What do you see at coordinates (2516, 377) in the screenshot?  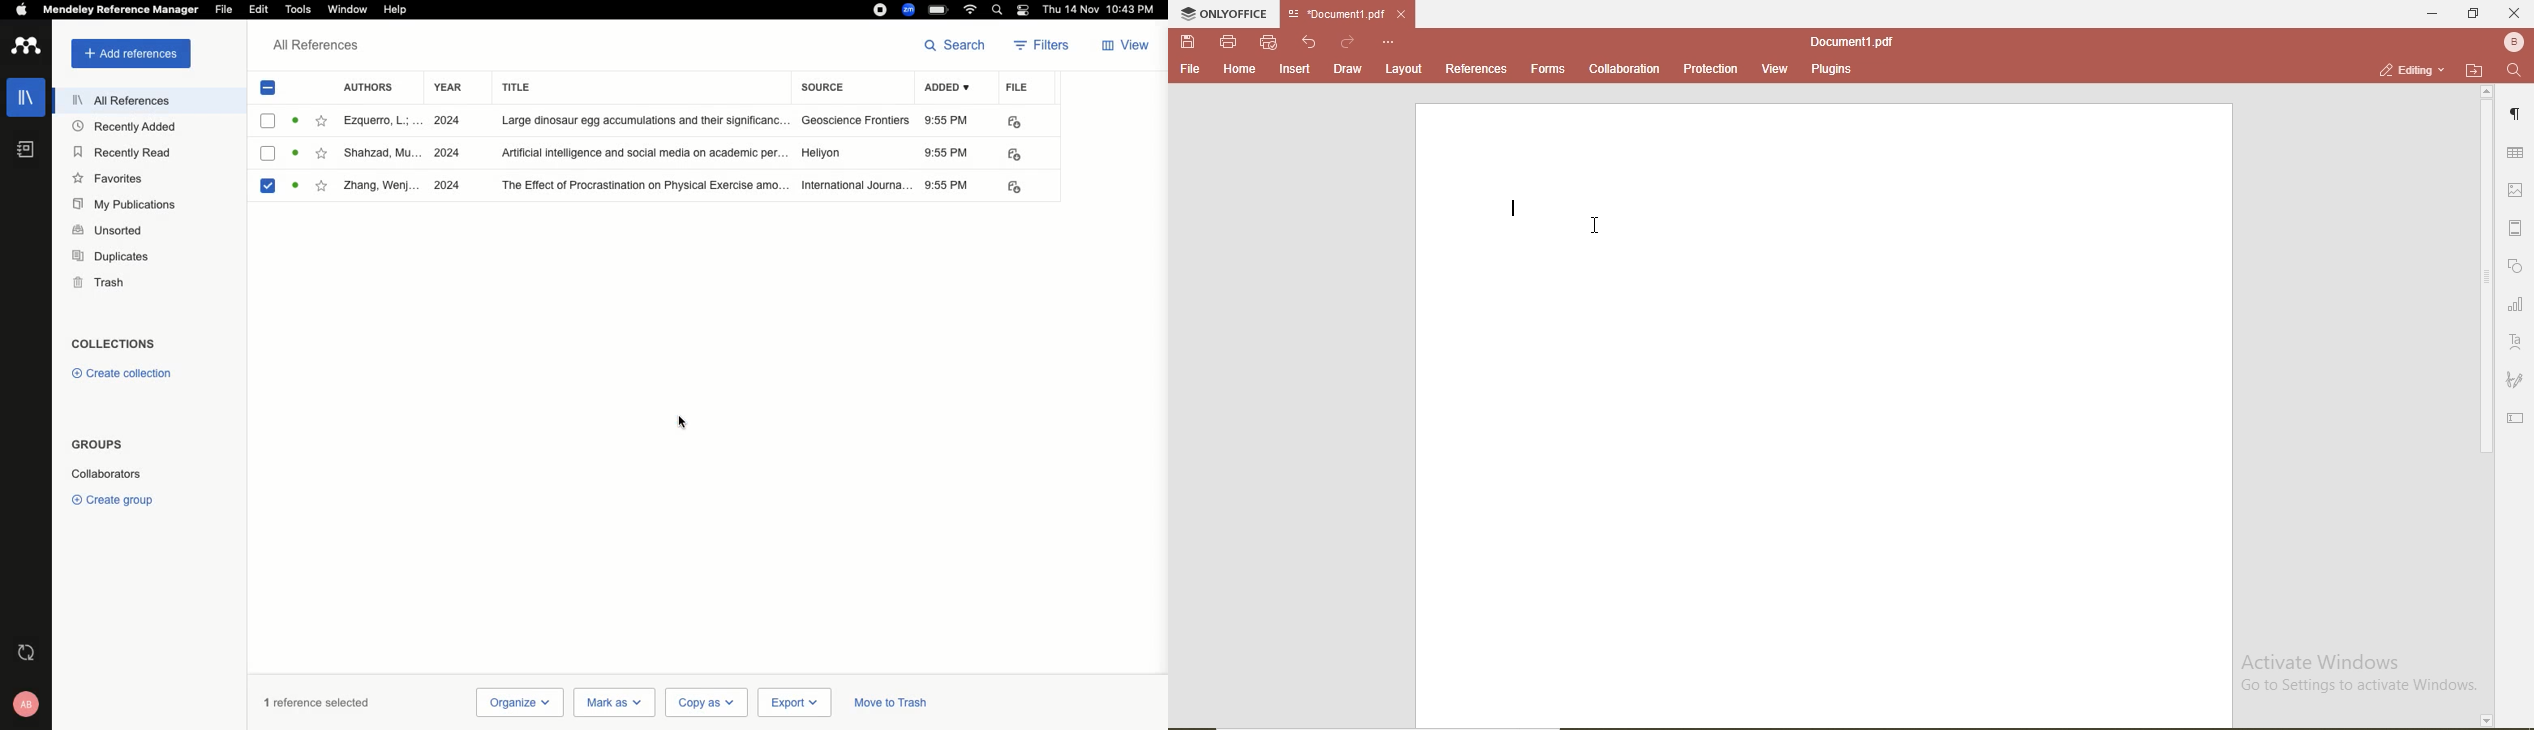 I see `signature` at bounding box center [2516, 377].